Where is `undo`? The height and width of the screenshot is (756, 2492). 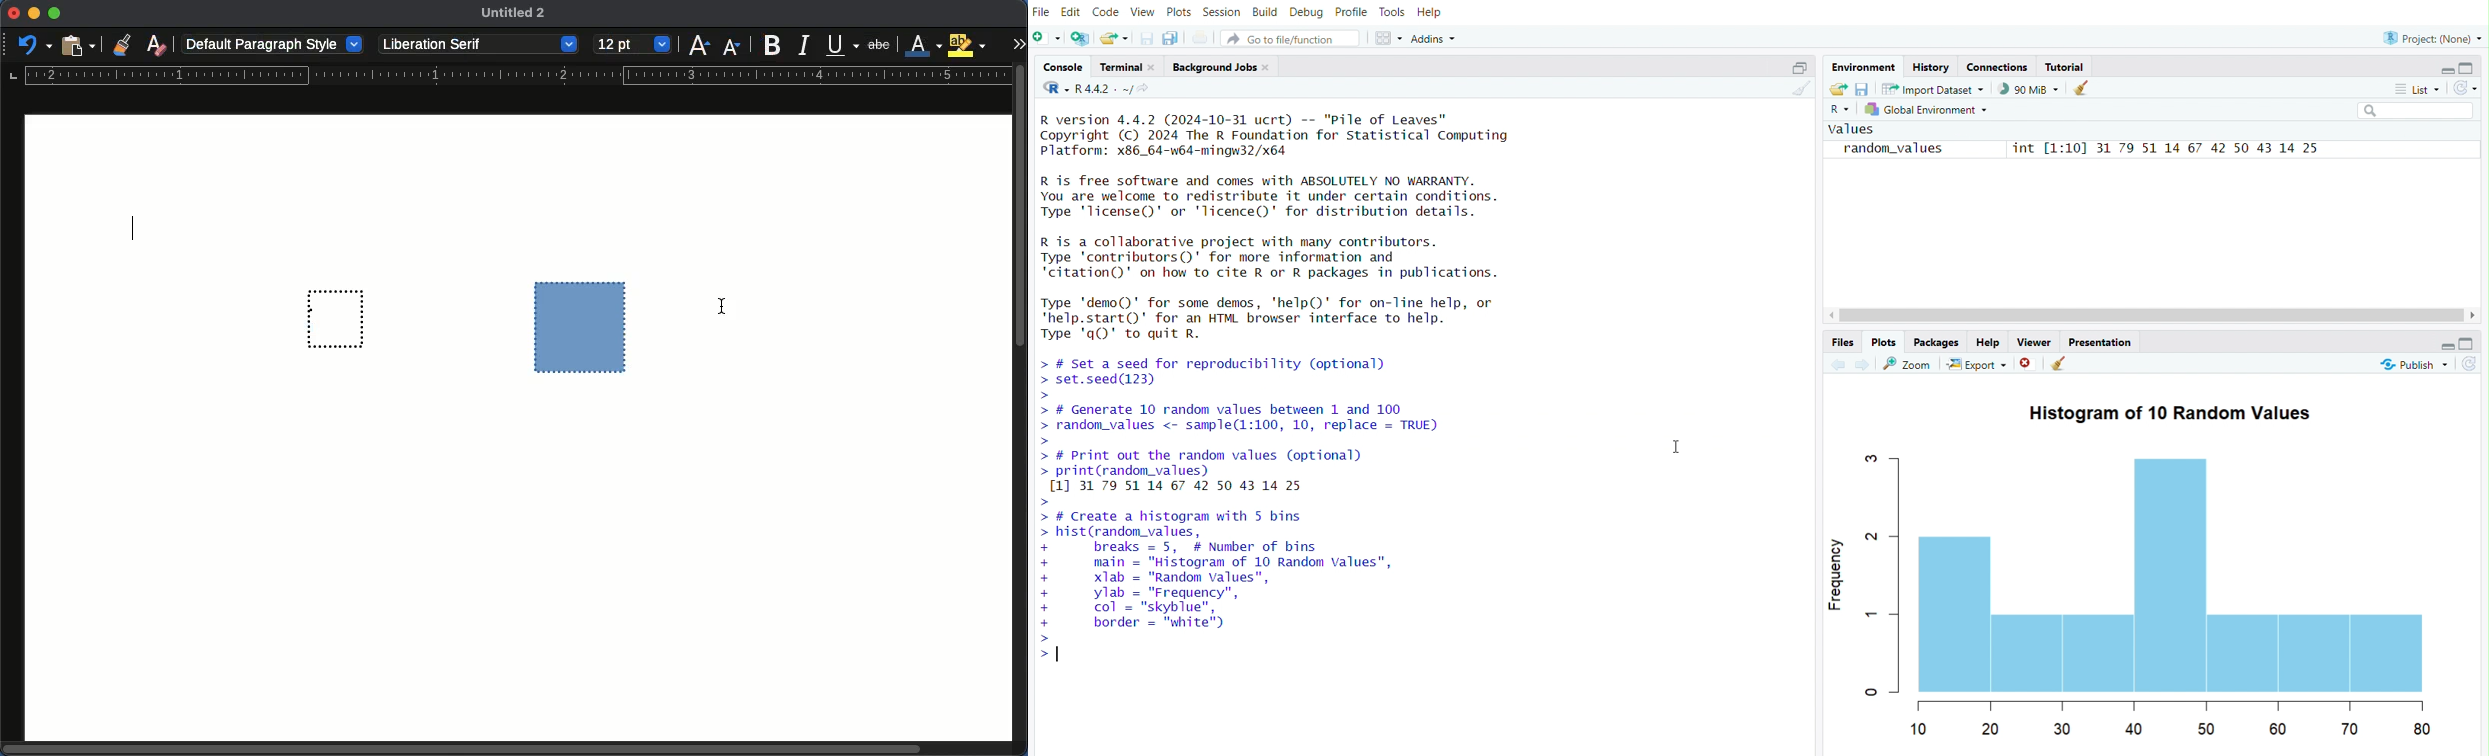 undo is located at coordinates (35, 45).